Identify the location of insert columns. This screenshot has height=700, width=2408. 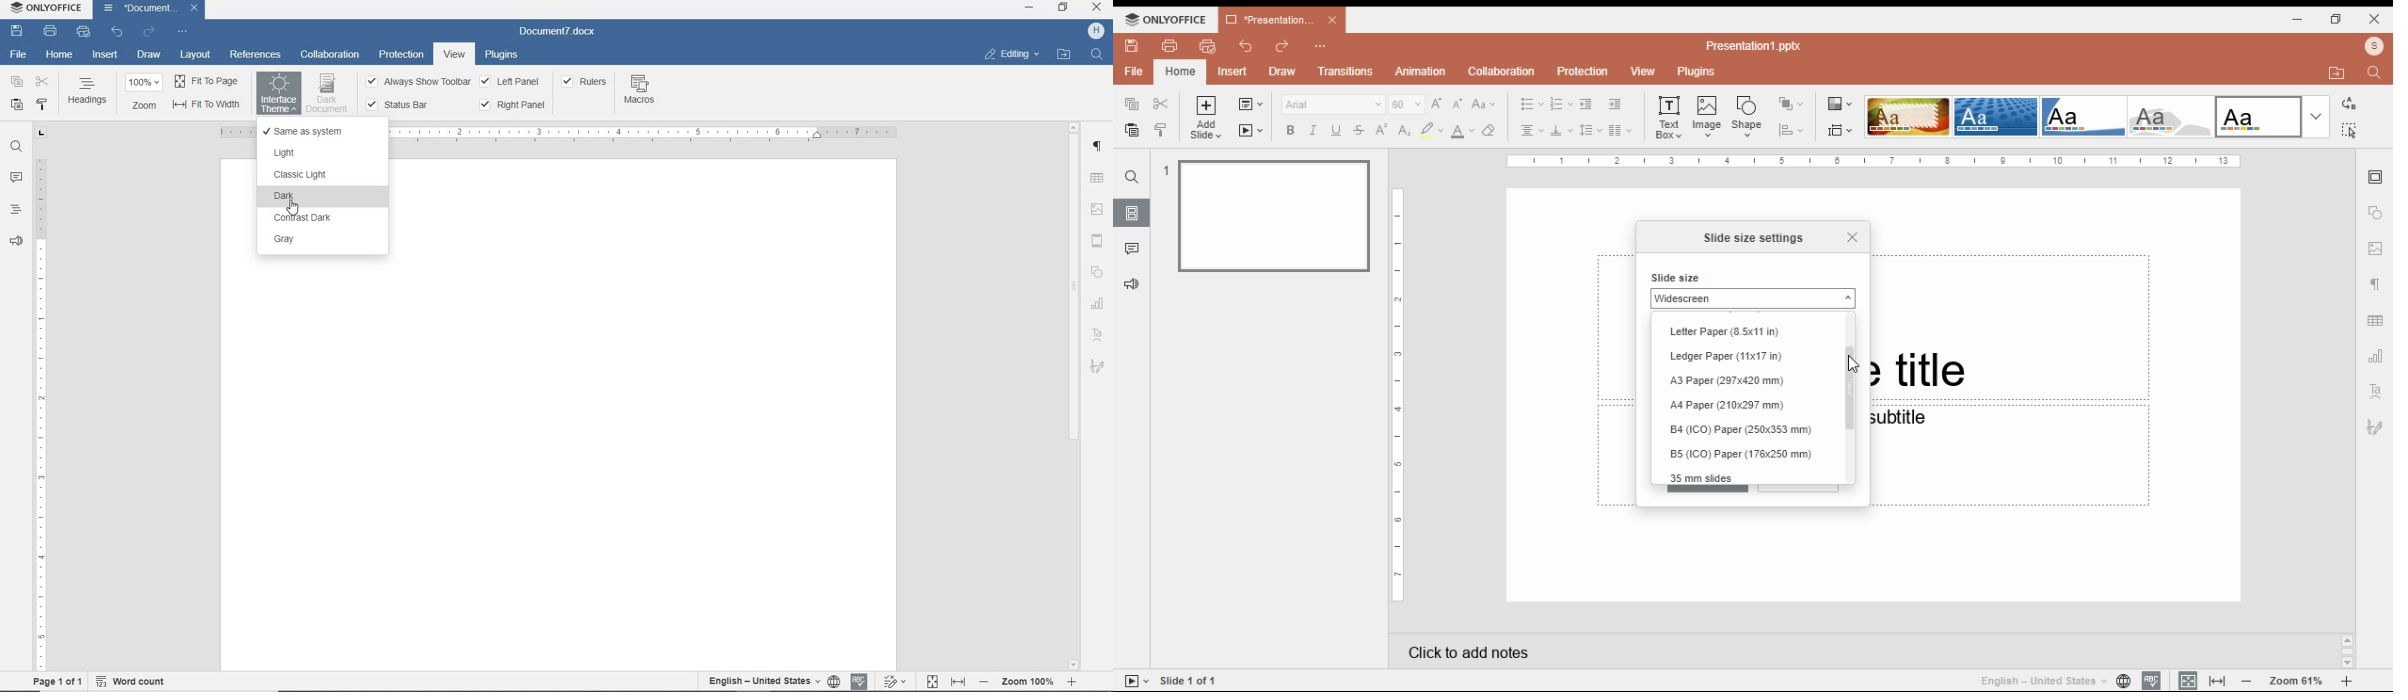
(1620, 132).